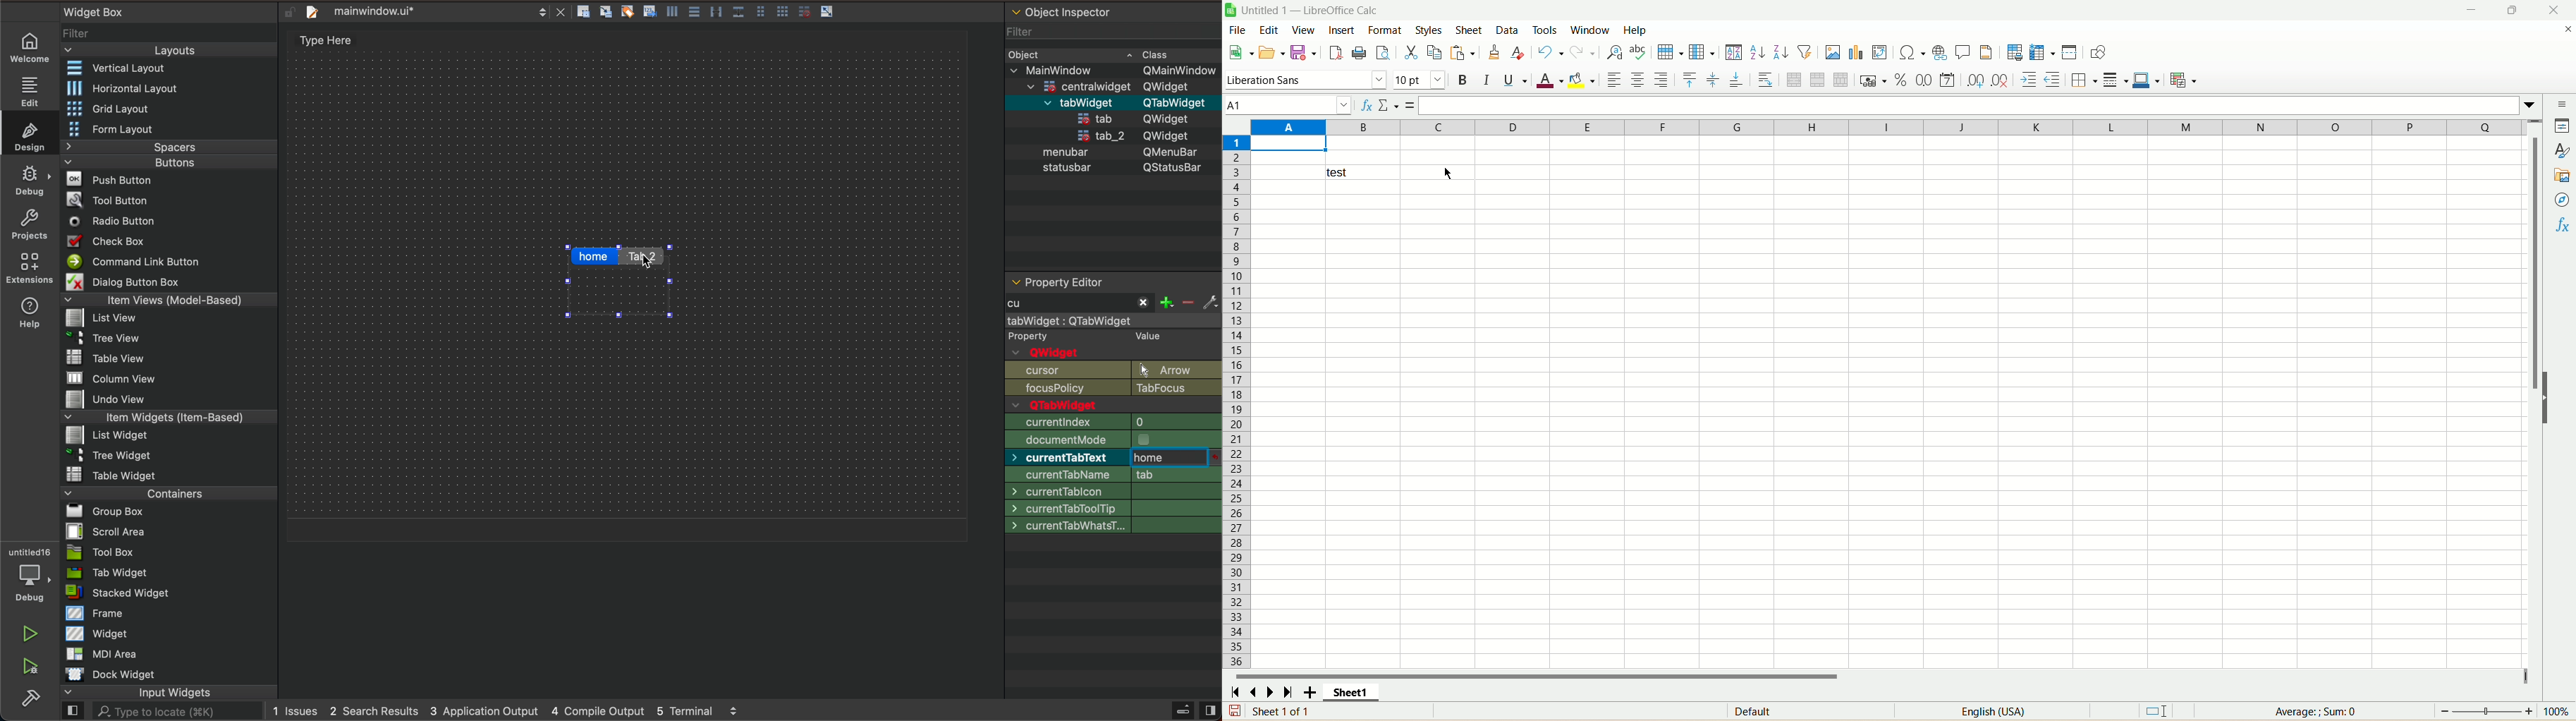 The width and height of the screenshot is (2576, 728). Describe the element at coordinates (1963, 52) in the screenshot. I see `insert comment` at that location.